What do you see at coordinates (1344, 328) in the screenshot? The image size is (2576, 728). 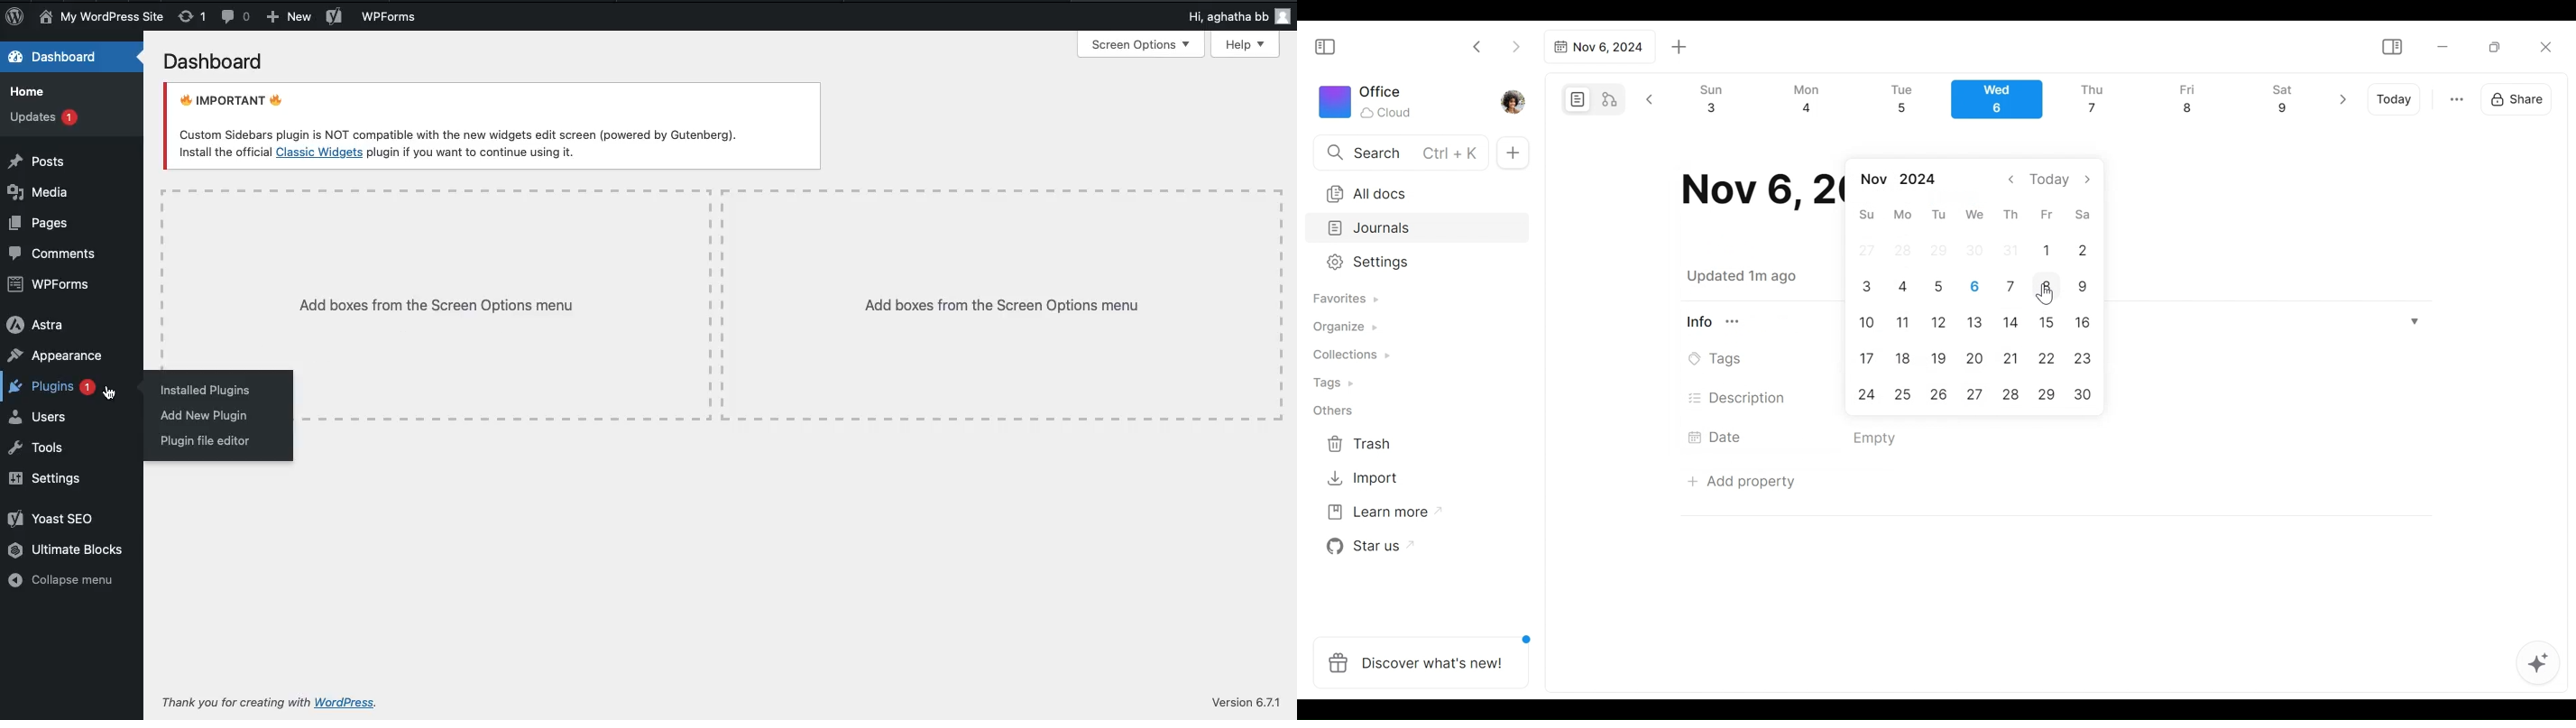 I see `Organize` at bounding box center [1344, 328].